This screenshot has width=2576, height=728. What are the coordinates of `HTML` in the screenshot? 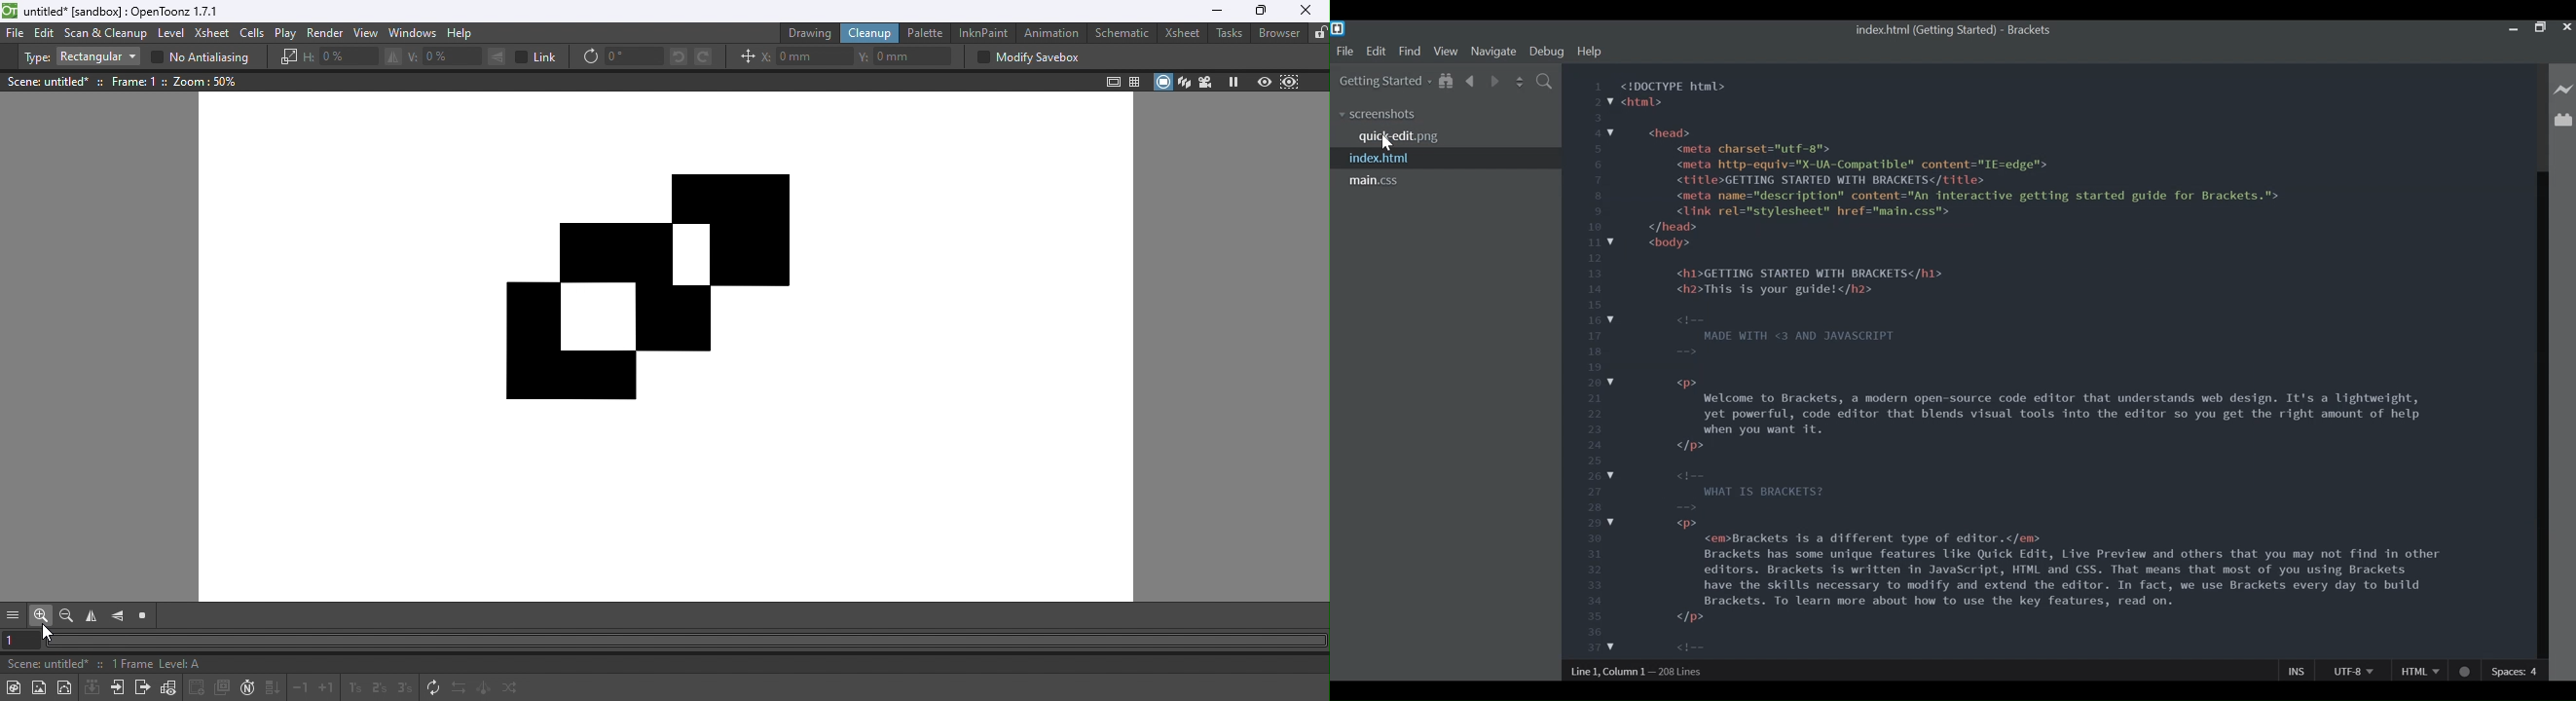 It's located at (2422, 670).